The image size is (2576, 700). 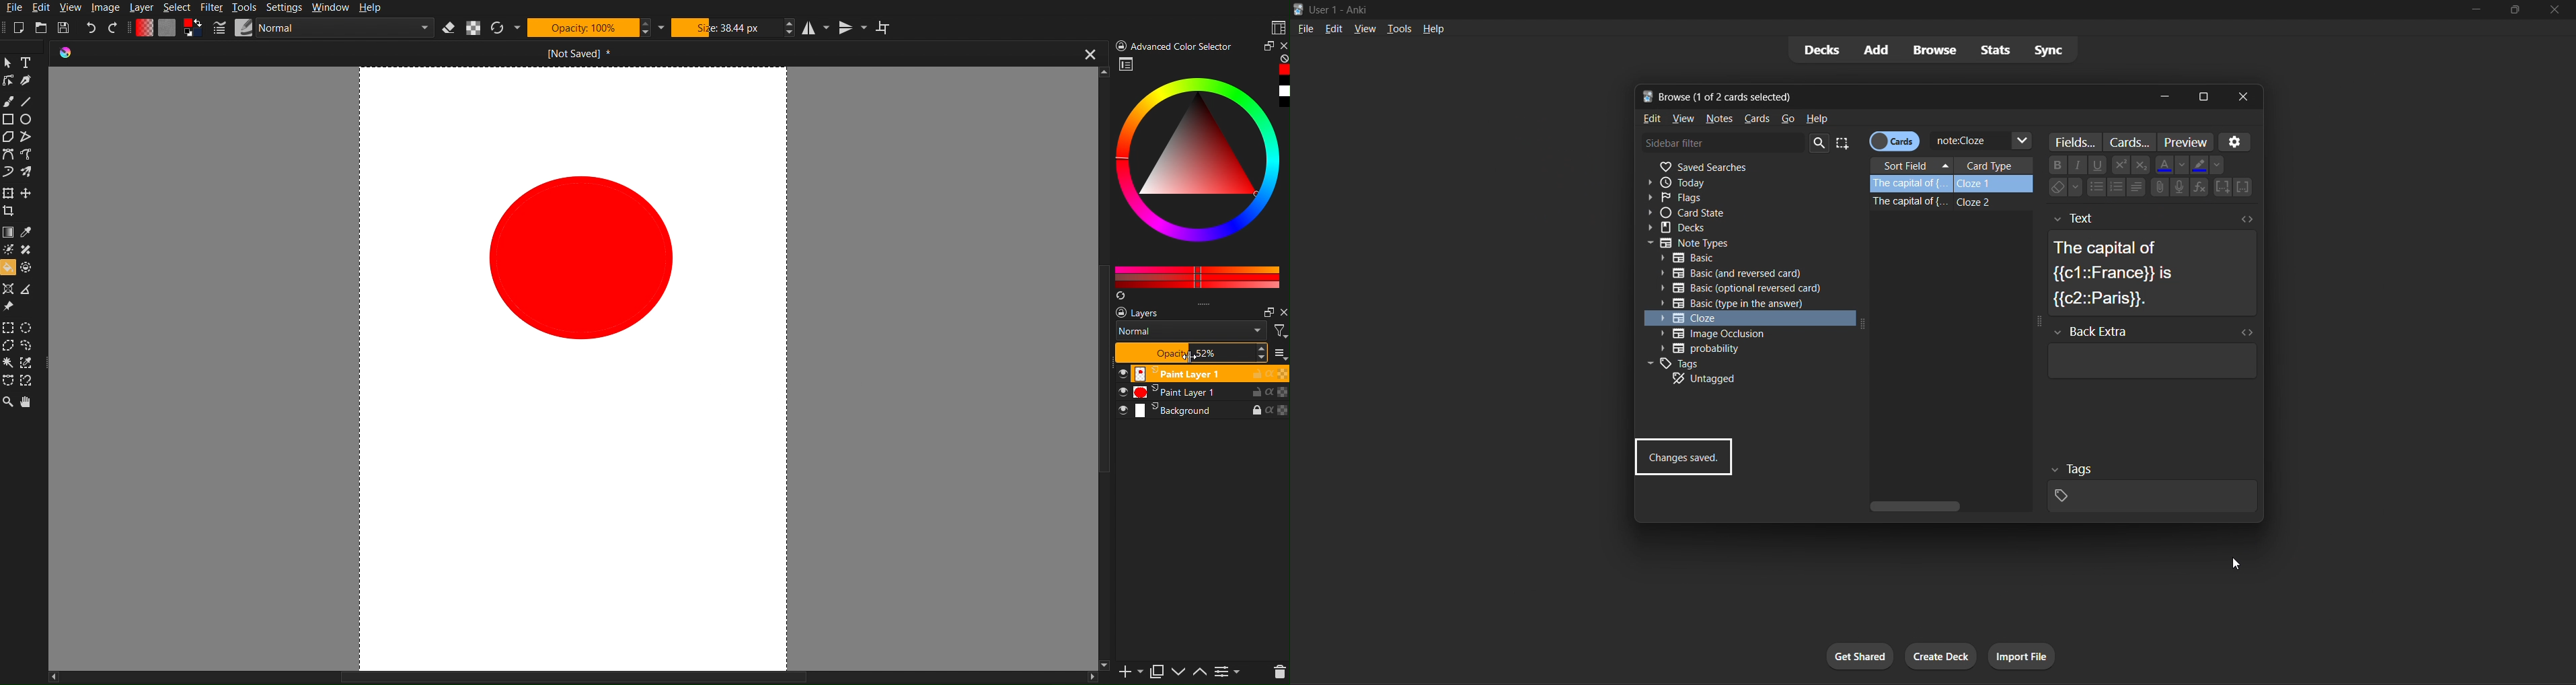 What do you see at coordinates (1912, 167) in the screenshot?
I see `sort field ` at bounding box center [1912, 167].